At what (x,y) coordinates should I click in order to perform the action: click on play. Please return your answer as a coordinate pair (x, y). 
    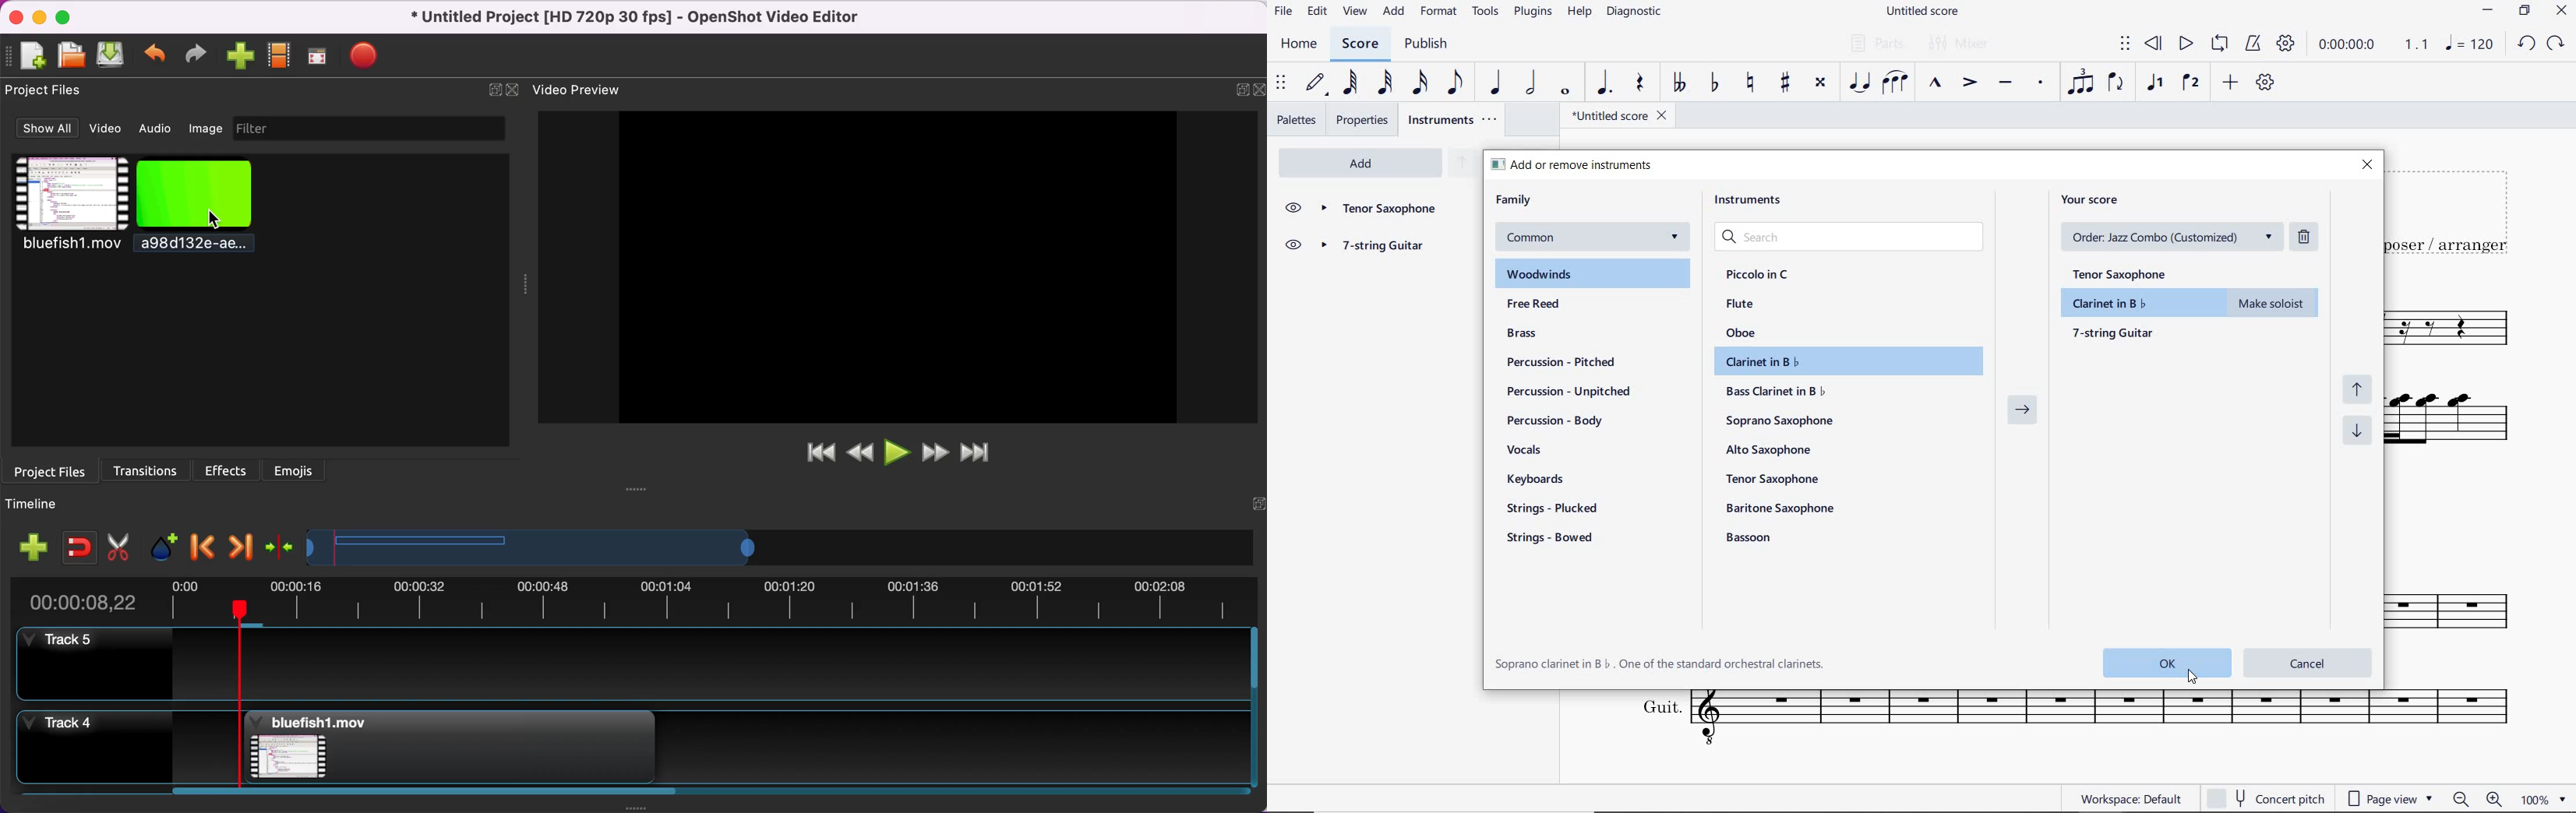
    Looking at the image, I should click on (900, 454).